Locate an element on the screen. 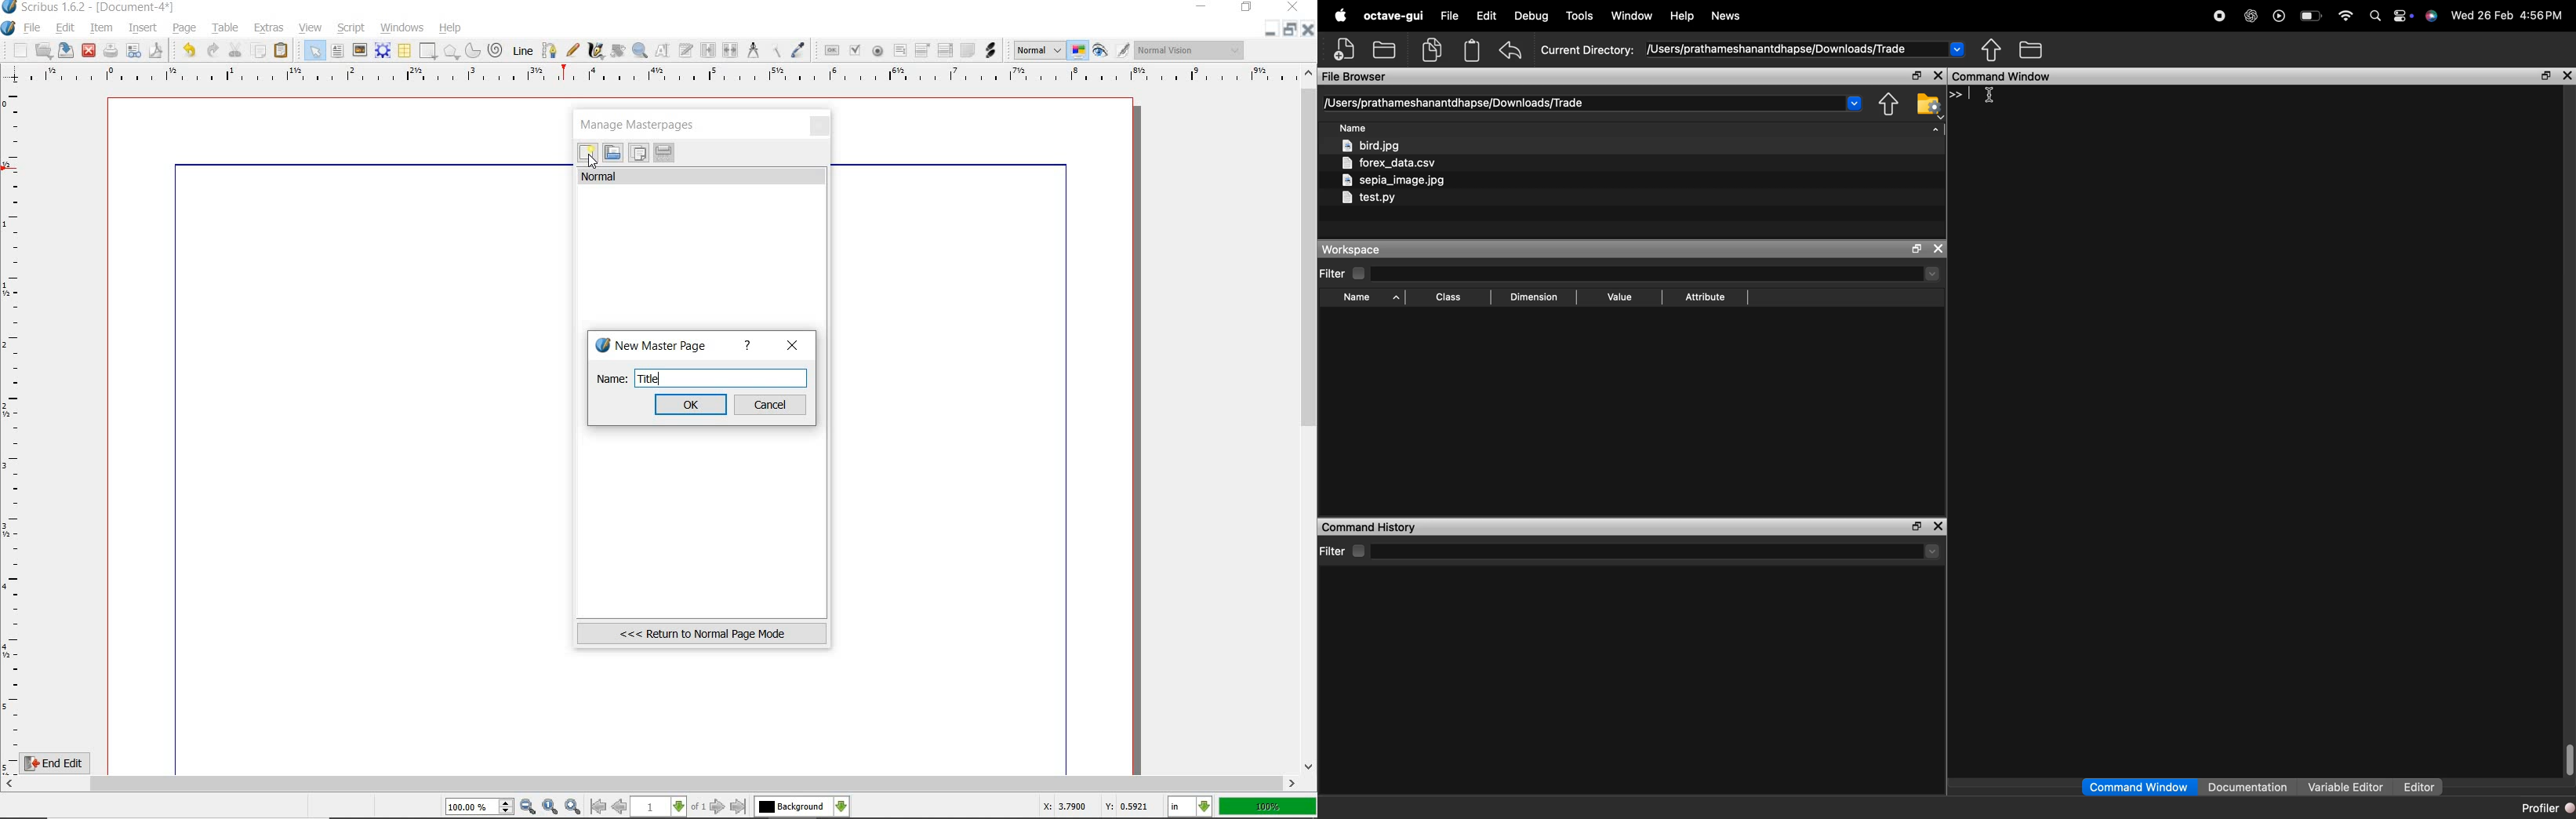  100% is located at coordinates (1269, 806).